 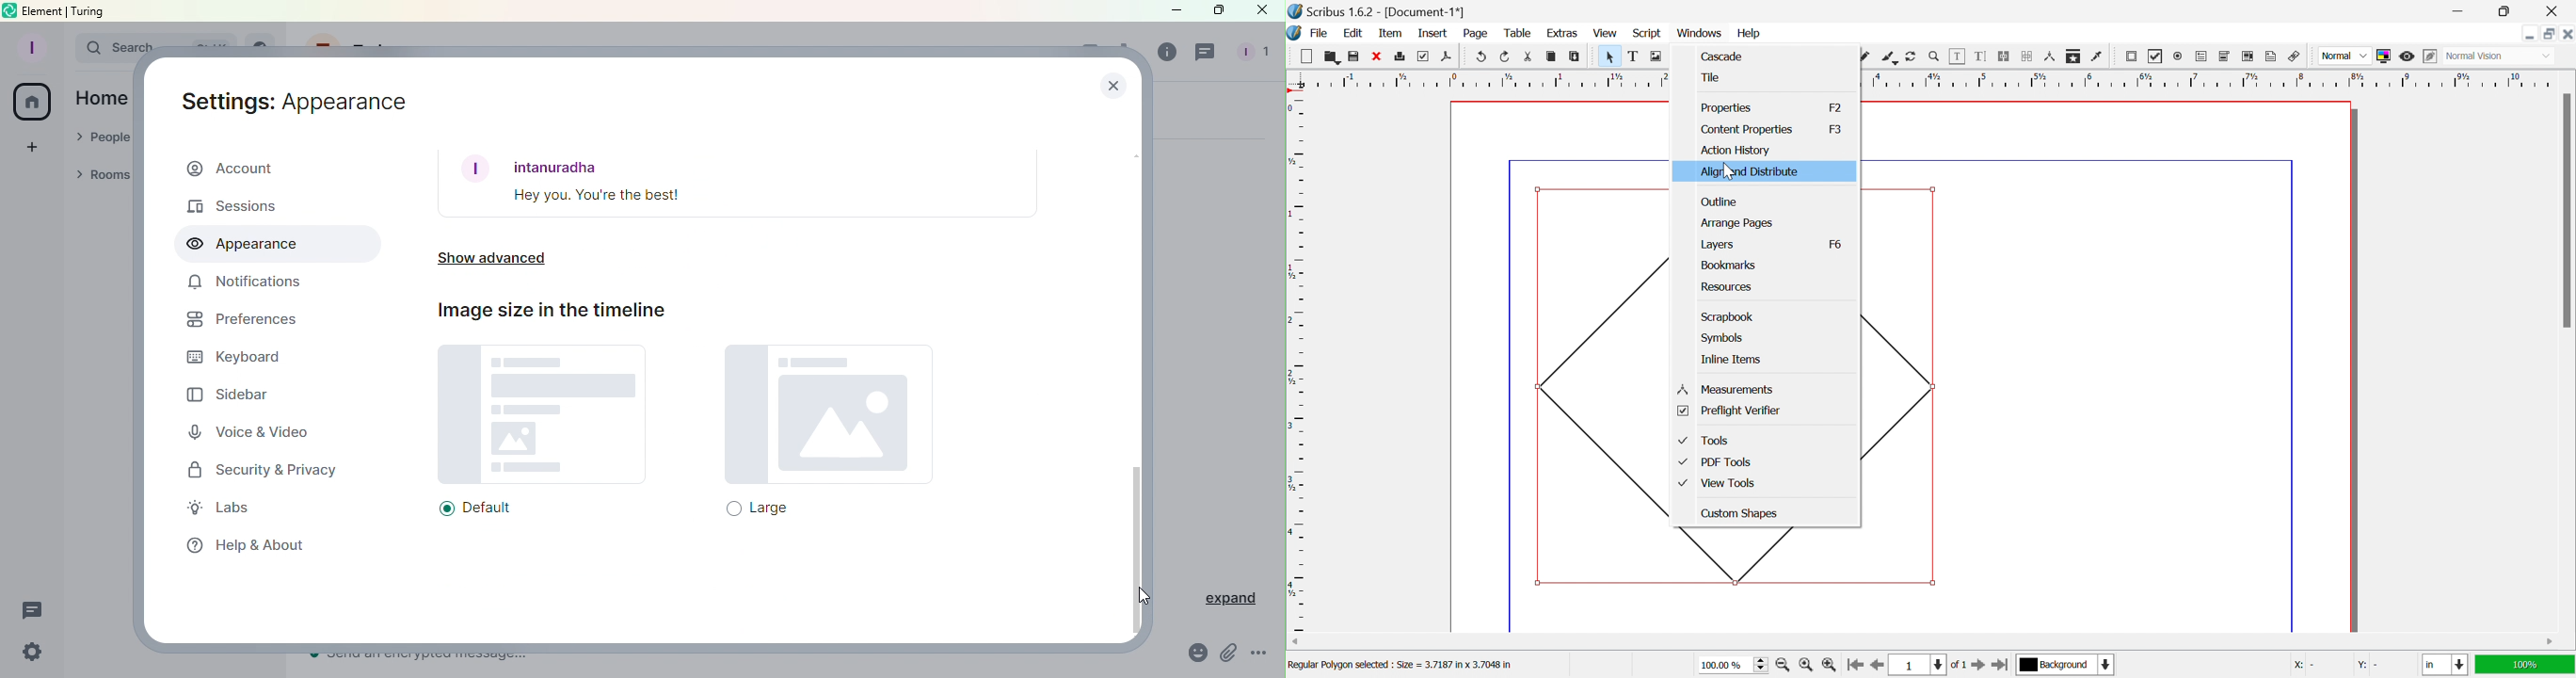 I want to click on Select item, so click(x=1612, y=56).